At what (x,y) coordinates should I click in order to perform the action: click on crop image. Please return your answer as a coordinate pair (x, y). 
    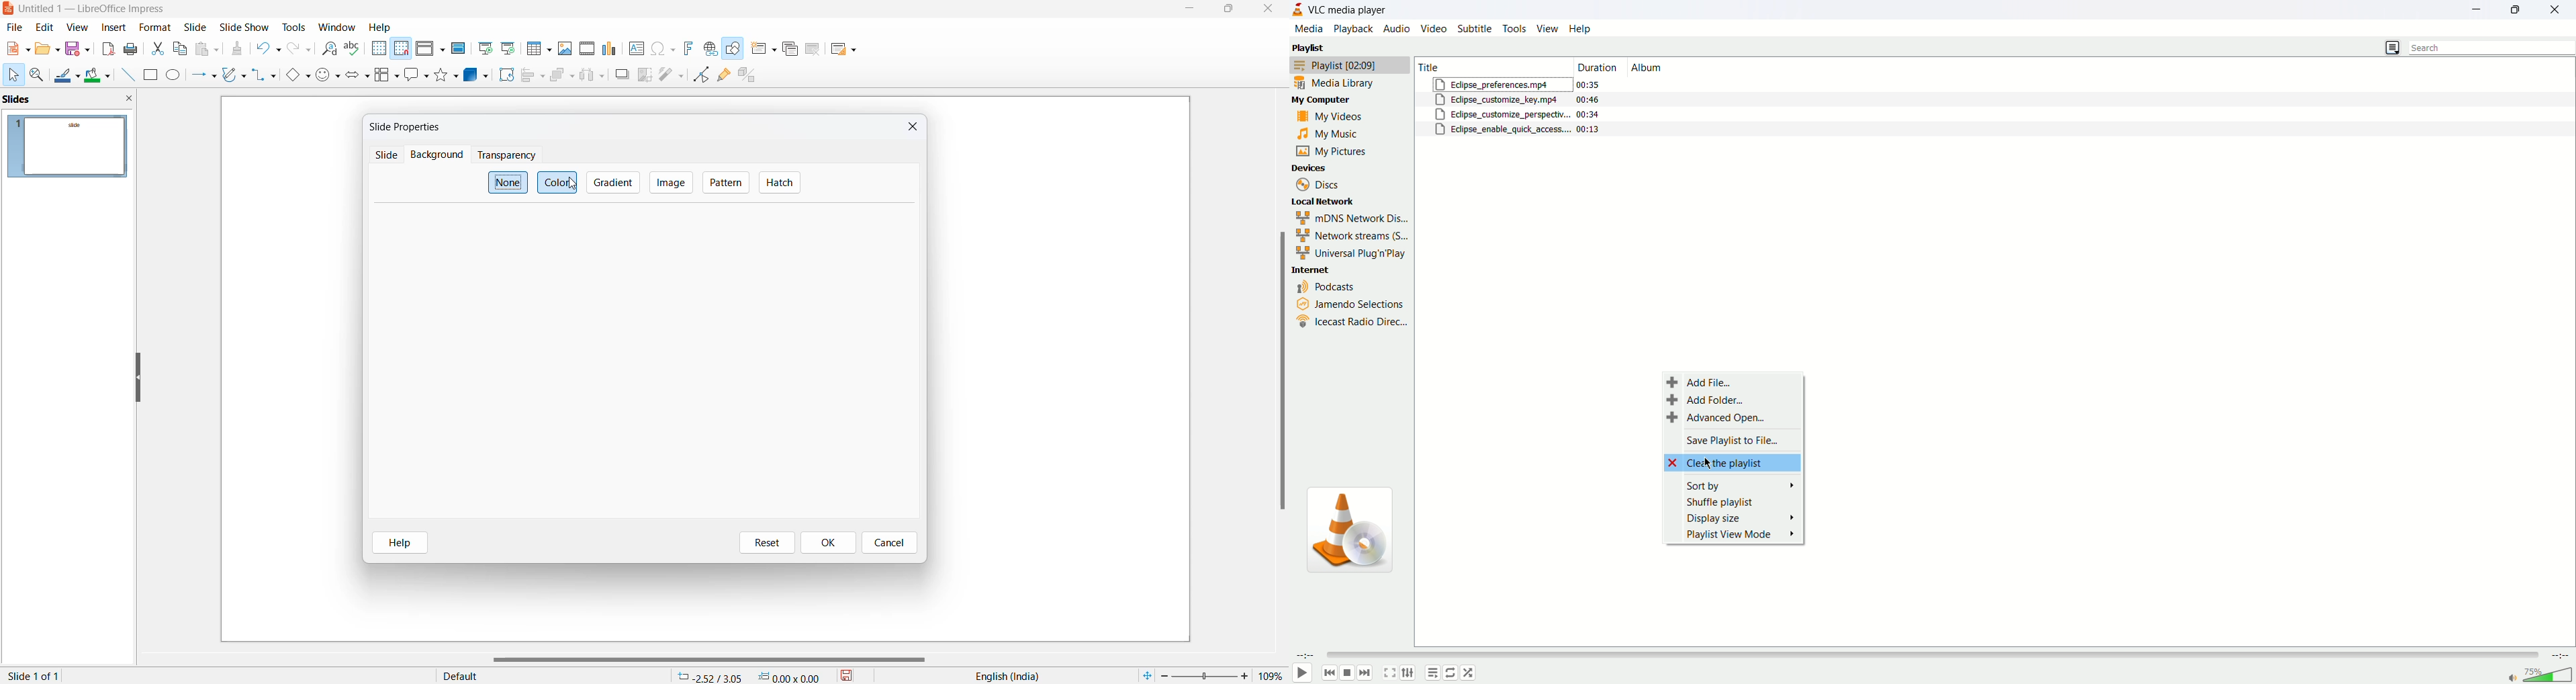
    Looking at the image, I should click on (645, 75).